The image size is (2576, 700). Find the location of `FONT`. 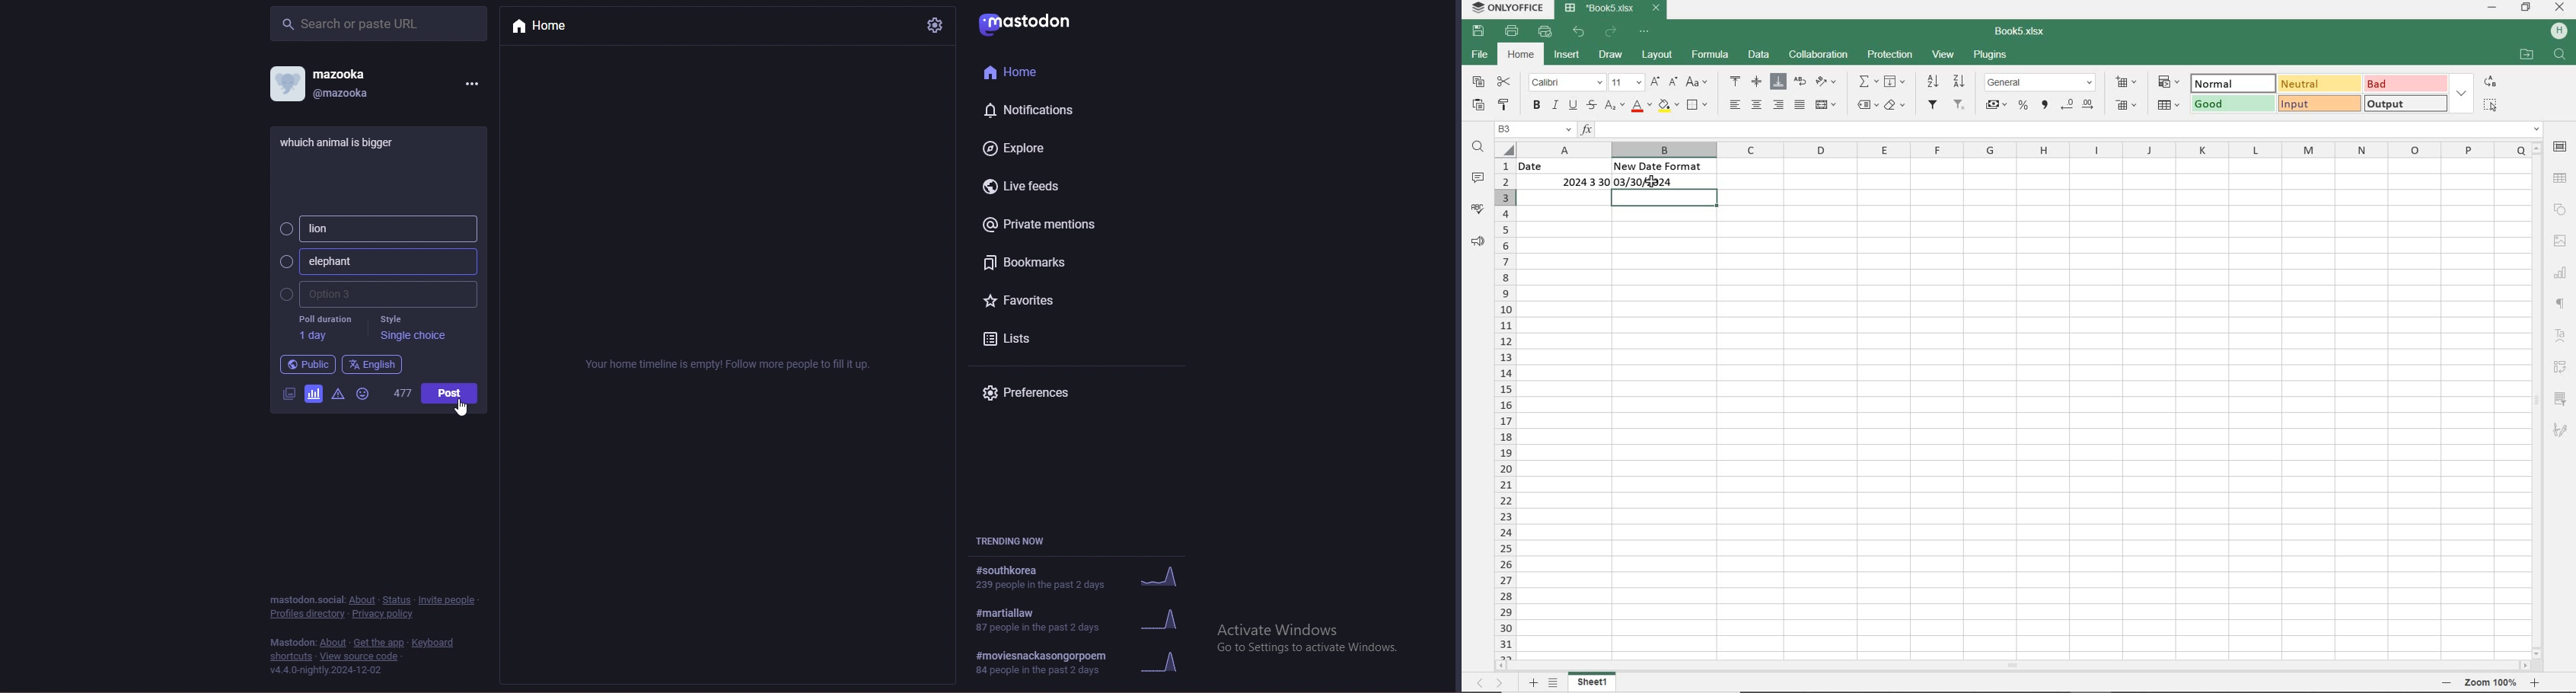

FONT is located at coordinates (1566, 83).